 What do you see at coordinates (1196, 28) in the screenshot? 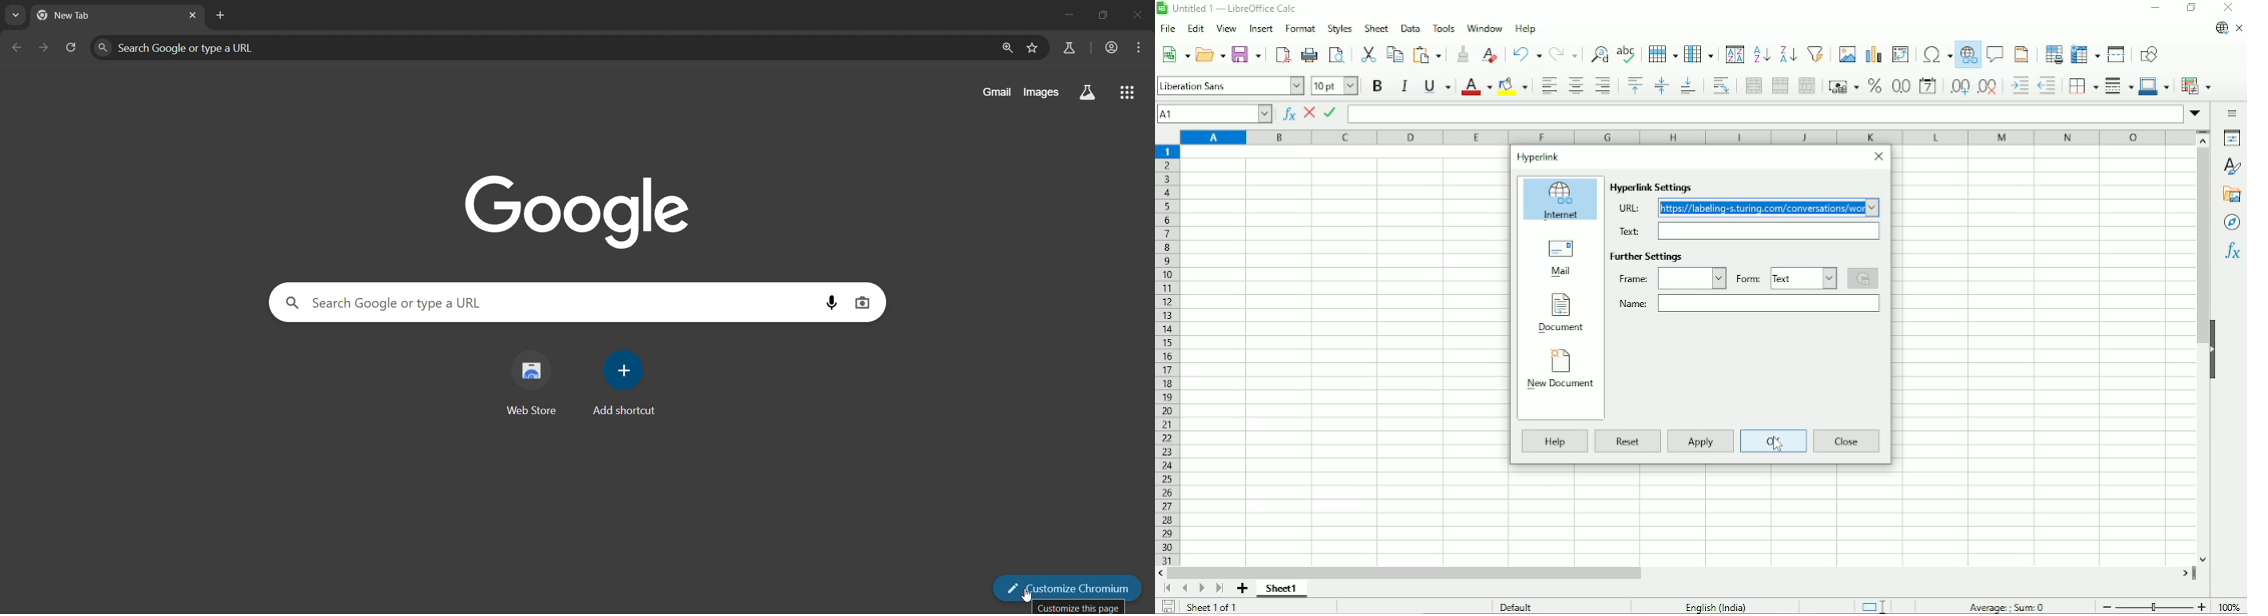
I see `Edit` at bounding box center [1196, 28].